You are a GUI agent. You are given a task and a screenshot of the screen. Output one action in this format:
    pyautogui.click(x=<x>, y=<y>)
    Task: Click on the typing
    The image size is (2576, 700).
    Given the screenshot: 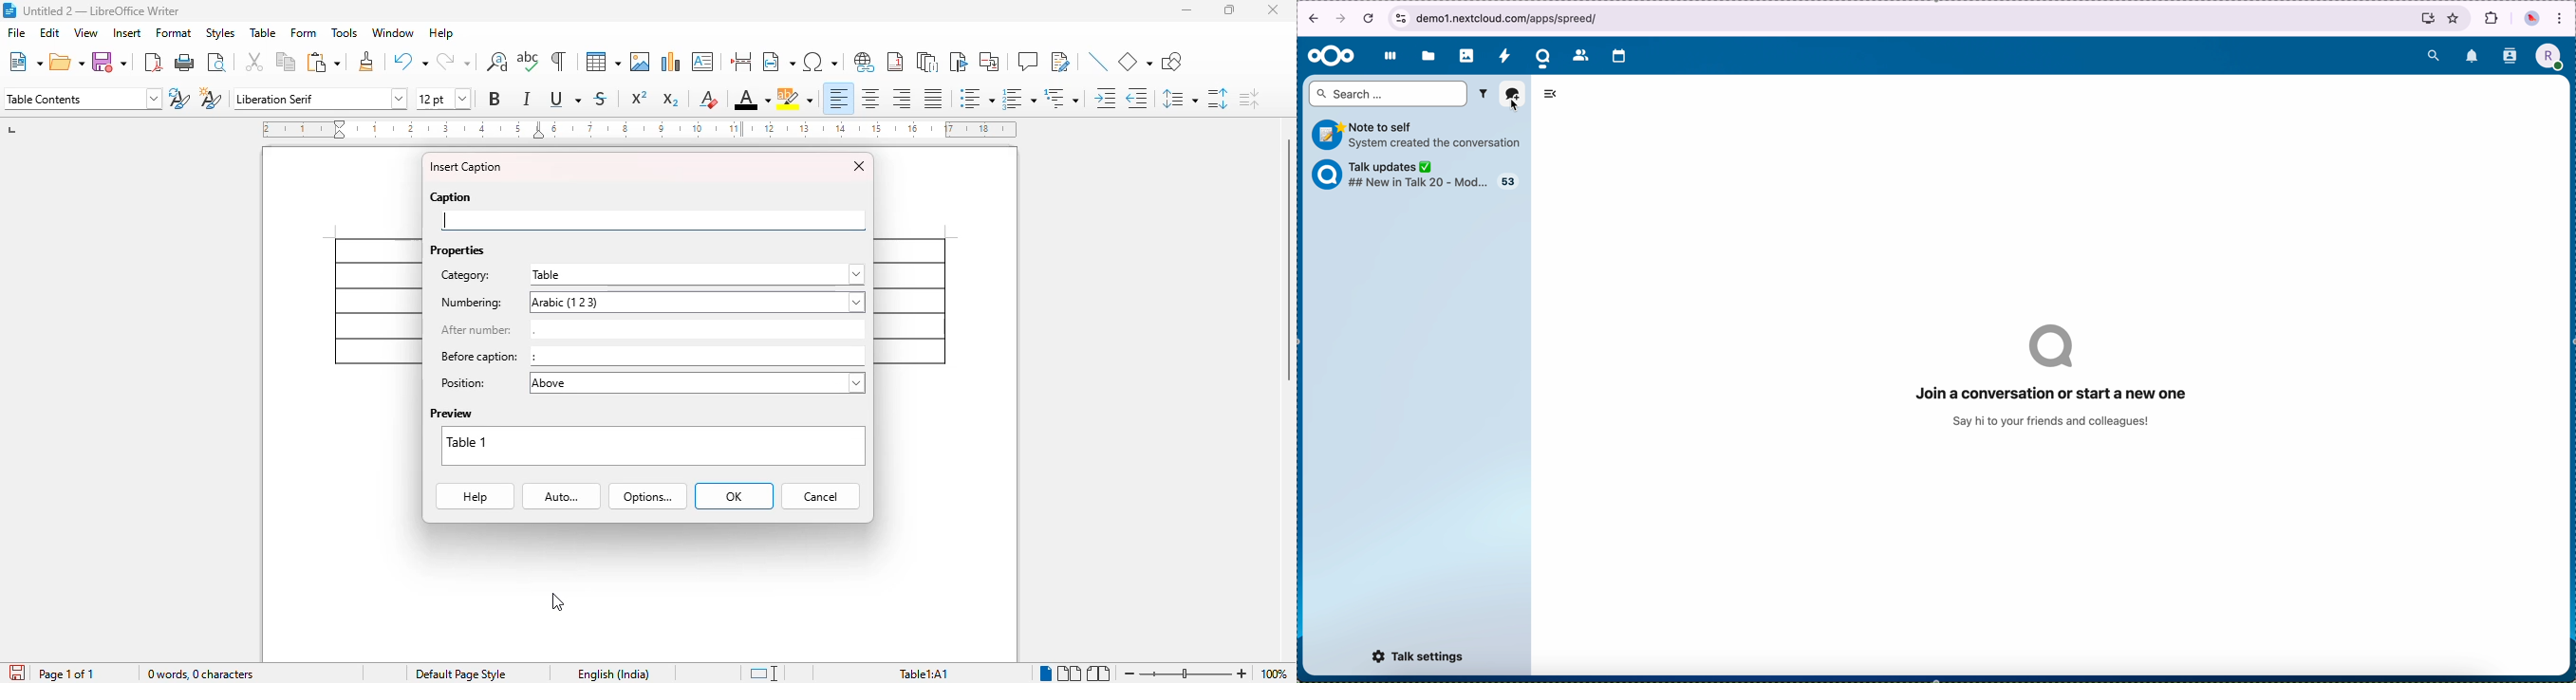 What is the action you would take?
    pyautogui.click(x=444, y=220)
    